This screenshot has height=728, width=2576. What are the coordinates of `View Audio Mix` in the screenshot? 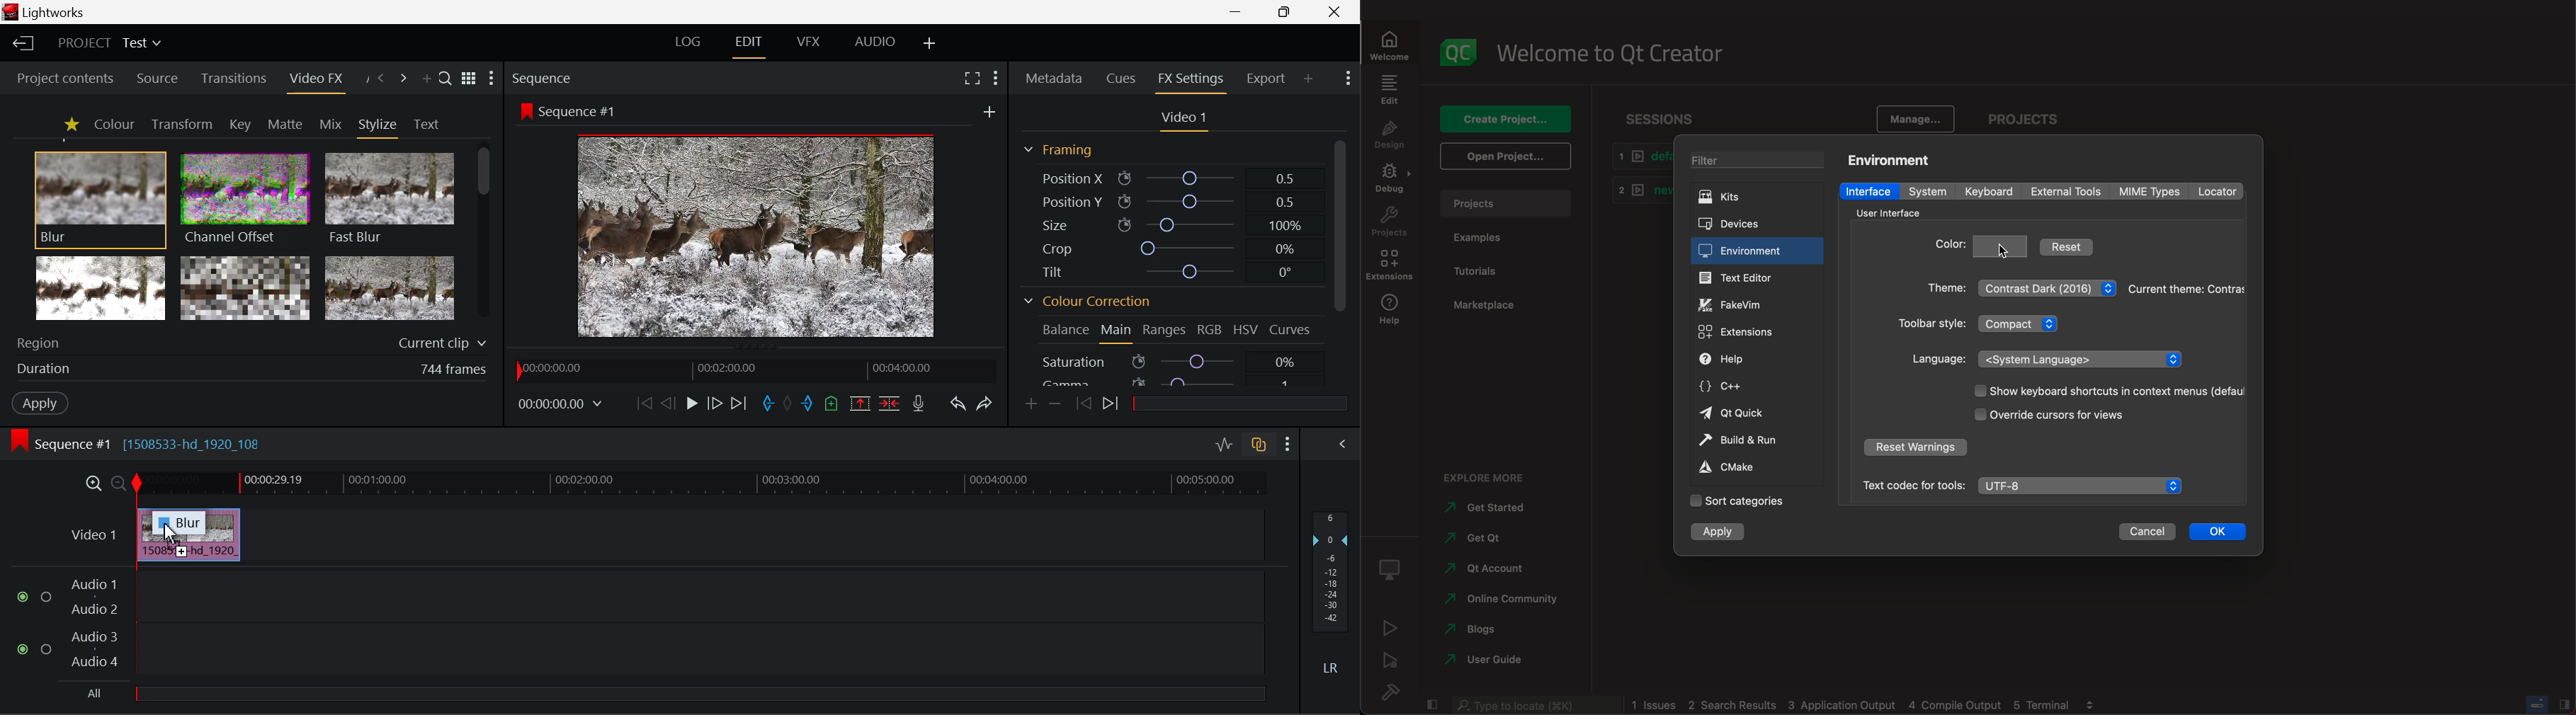 It's located at (1343, 442).